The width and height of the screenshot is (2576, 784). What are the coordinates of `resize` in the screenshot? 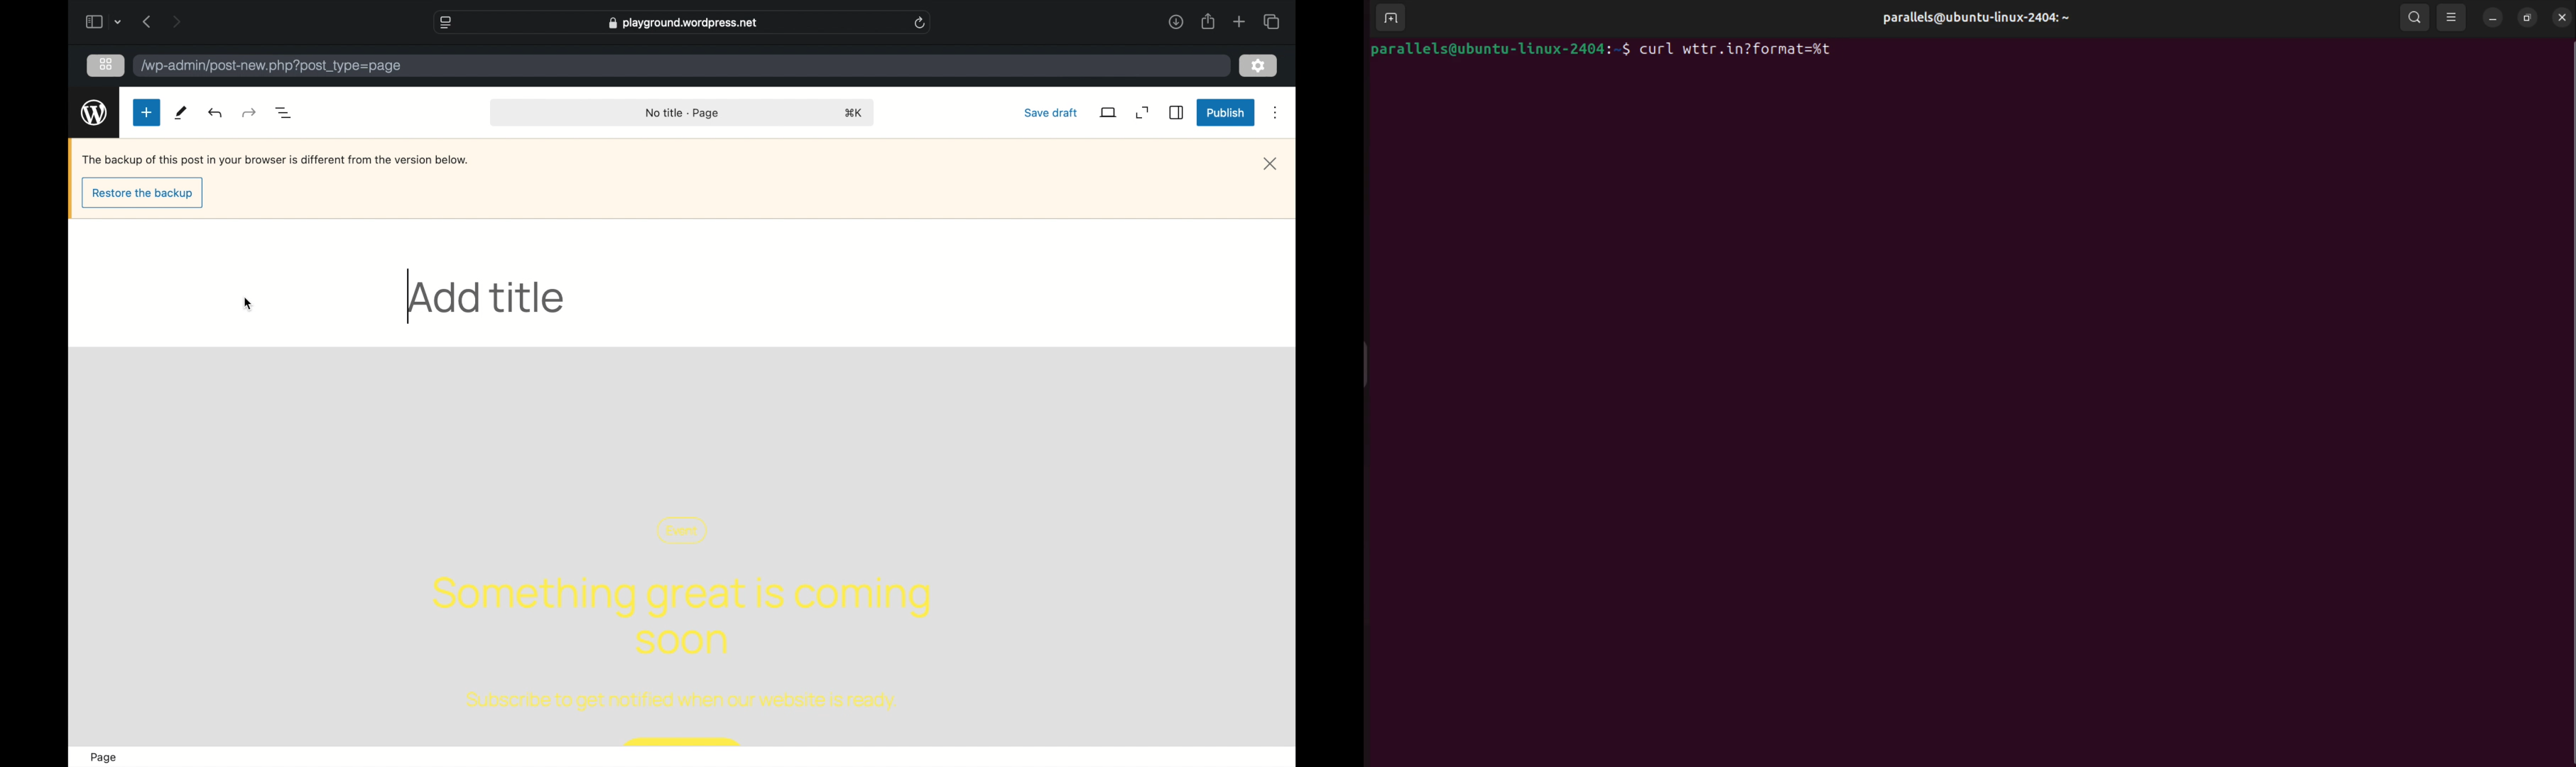 It's located at (2527, 16).